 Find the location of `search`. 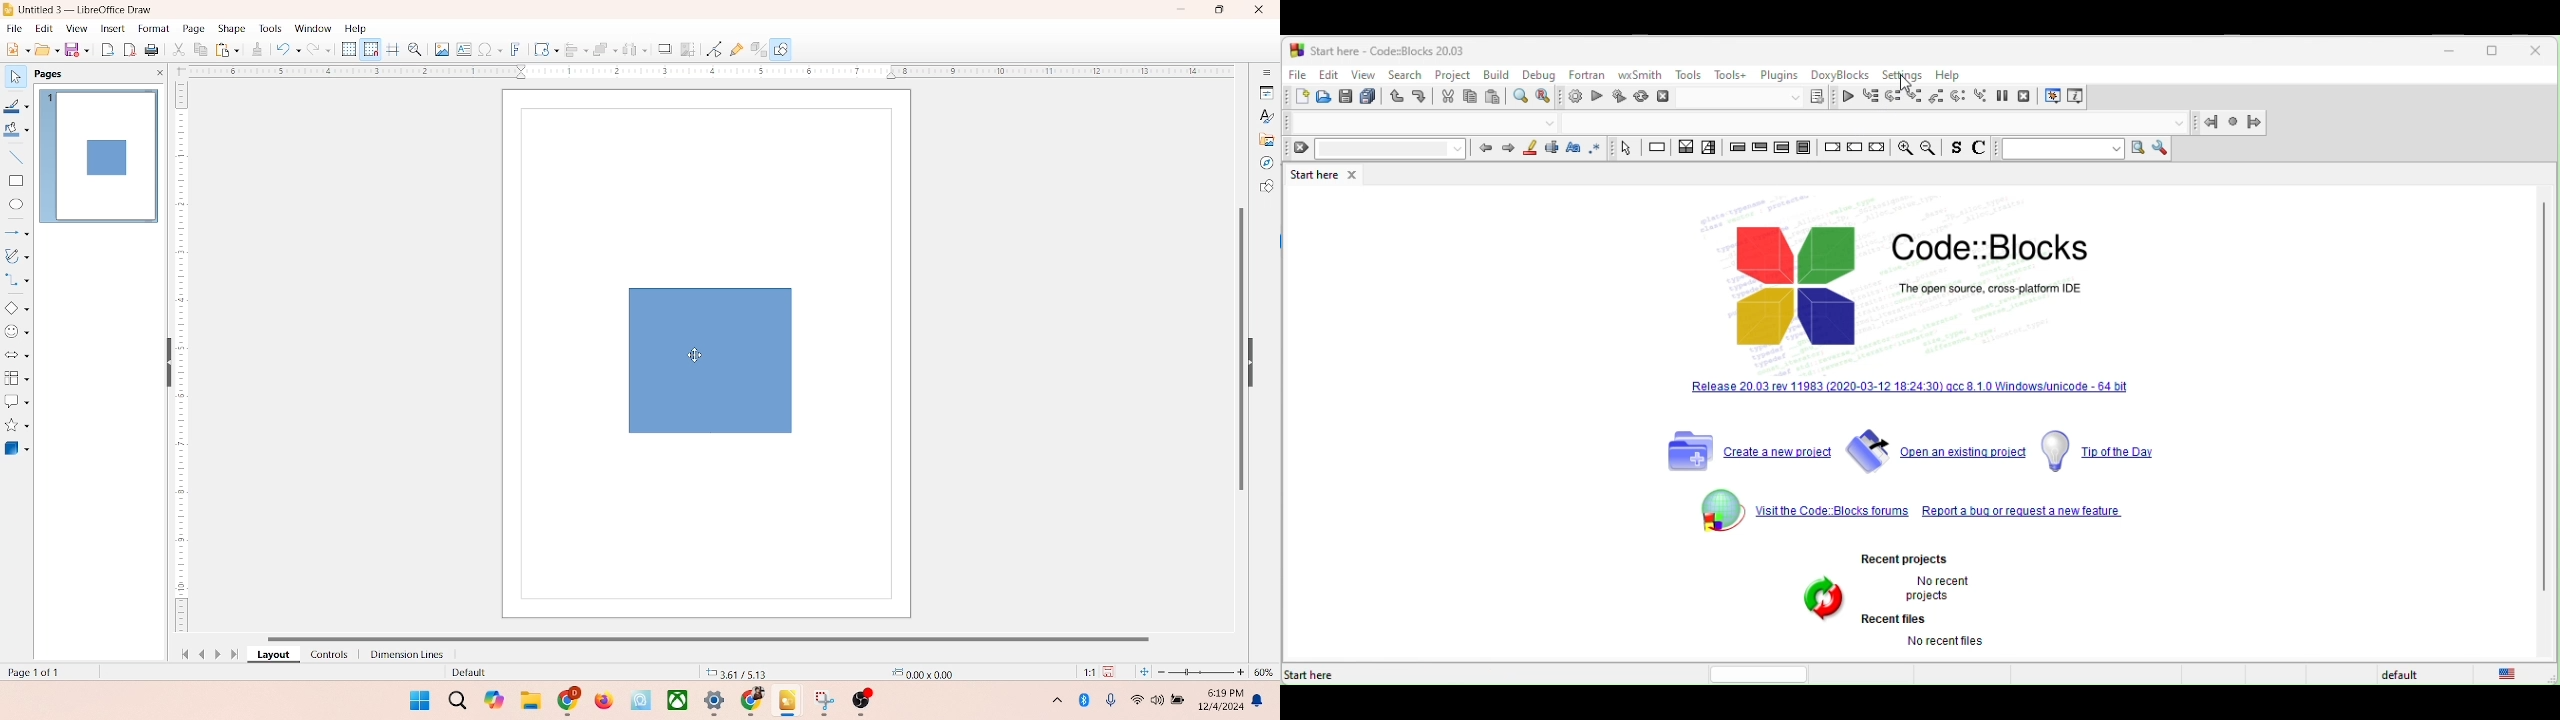

search is located at coordinates (458, 701).